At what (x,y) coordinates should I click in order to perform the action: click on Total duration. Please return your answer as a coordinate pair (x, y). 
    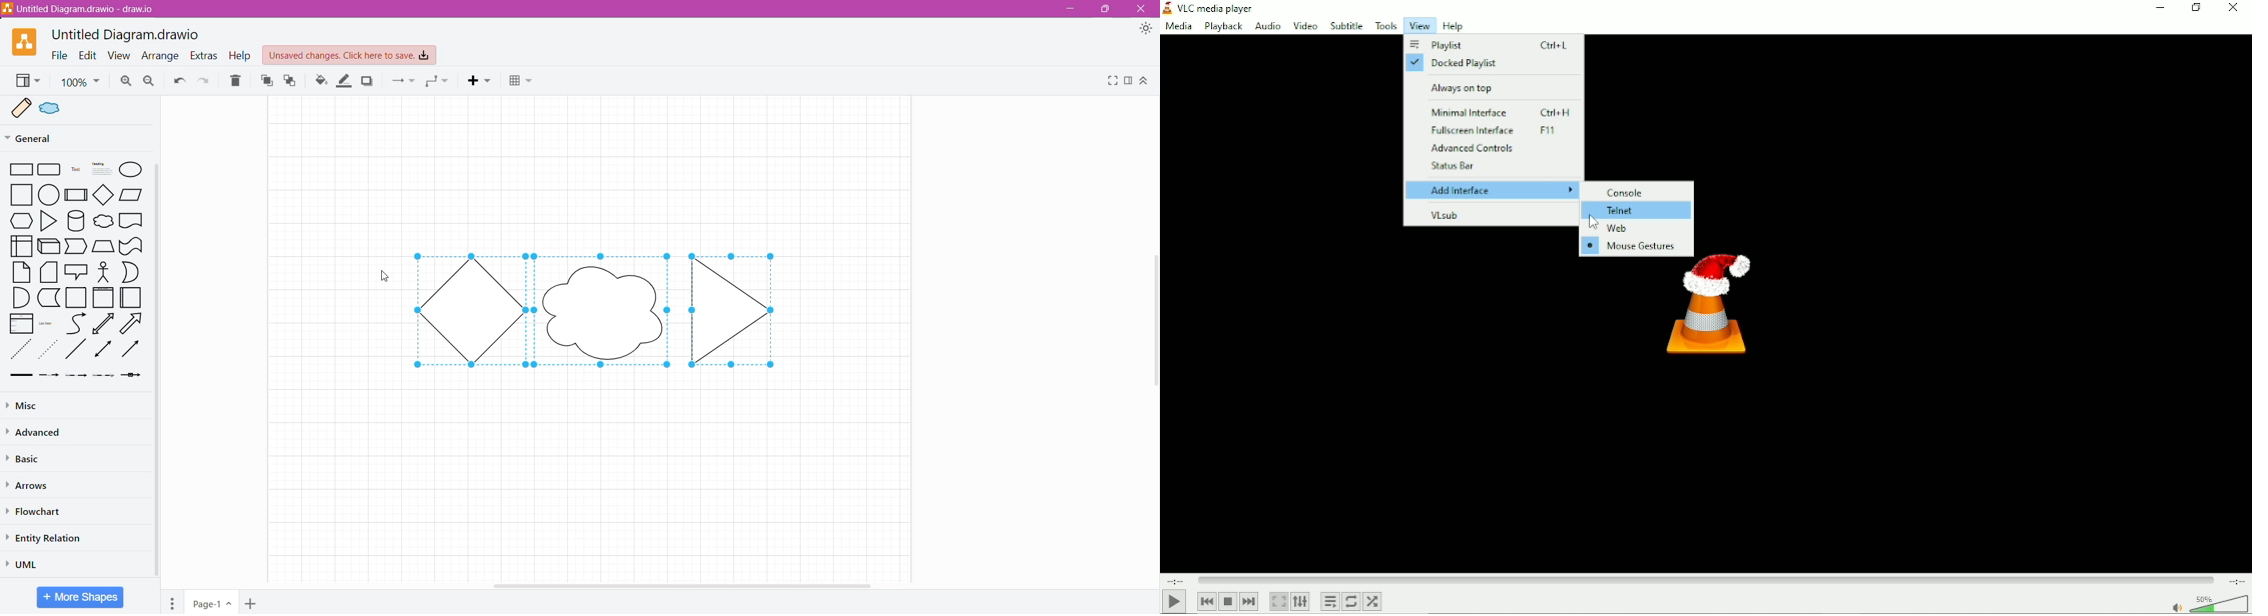
    Looking at the image, I should click on (2236, 580).